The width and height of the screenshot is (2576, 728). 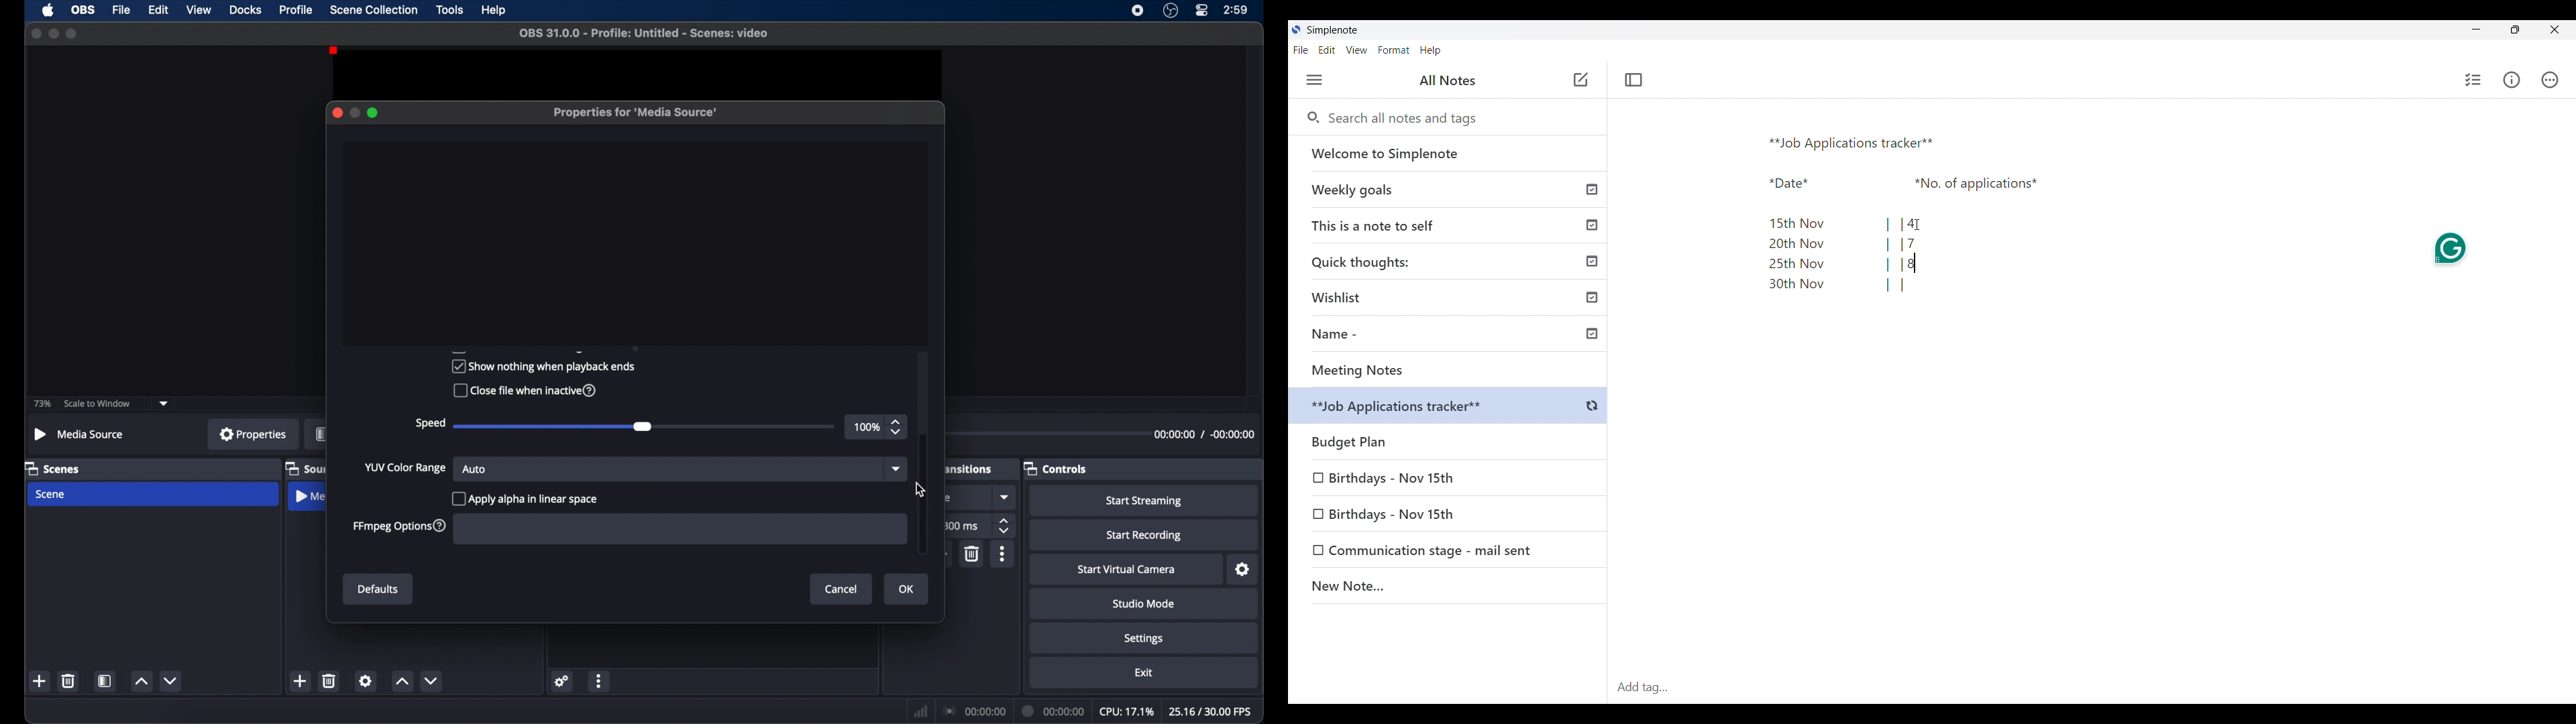 I want to click on start virtual camera, so click(x=1127, y=570).